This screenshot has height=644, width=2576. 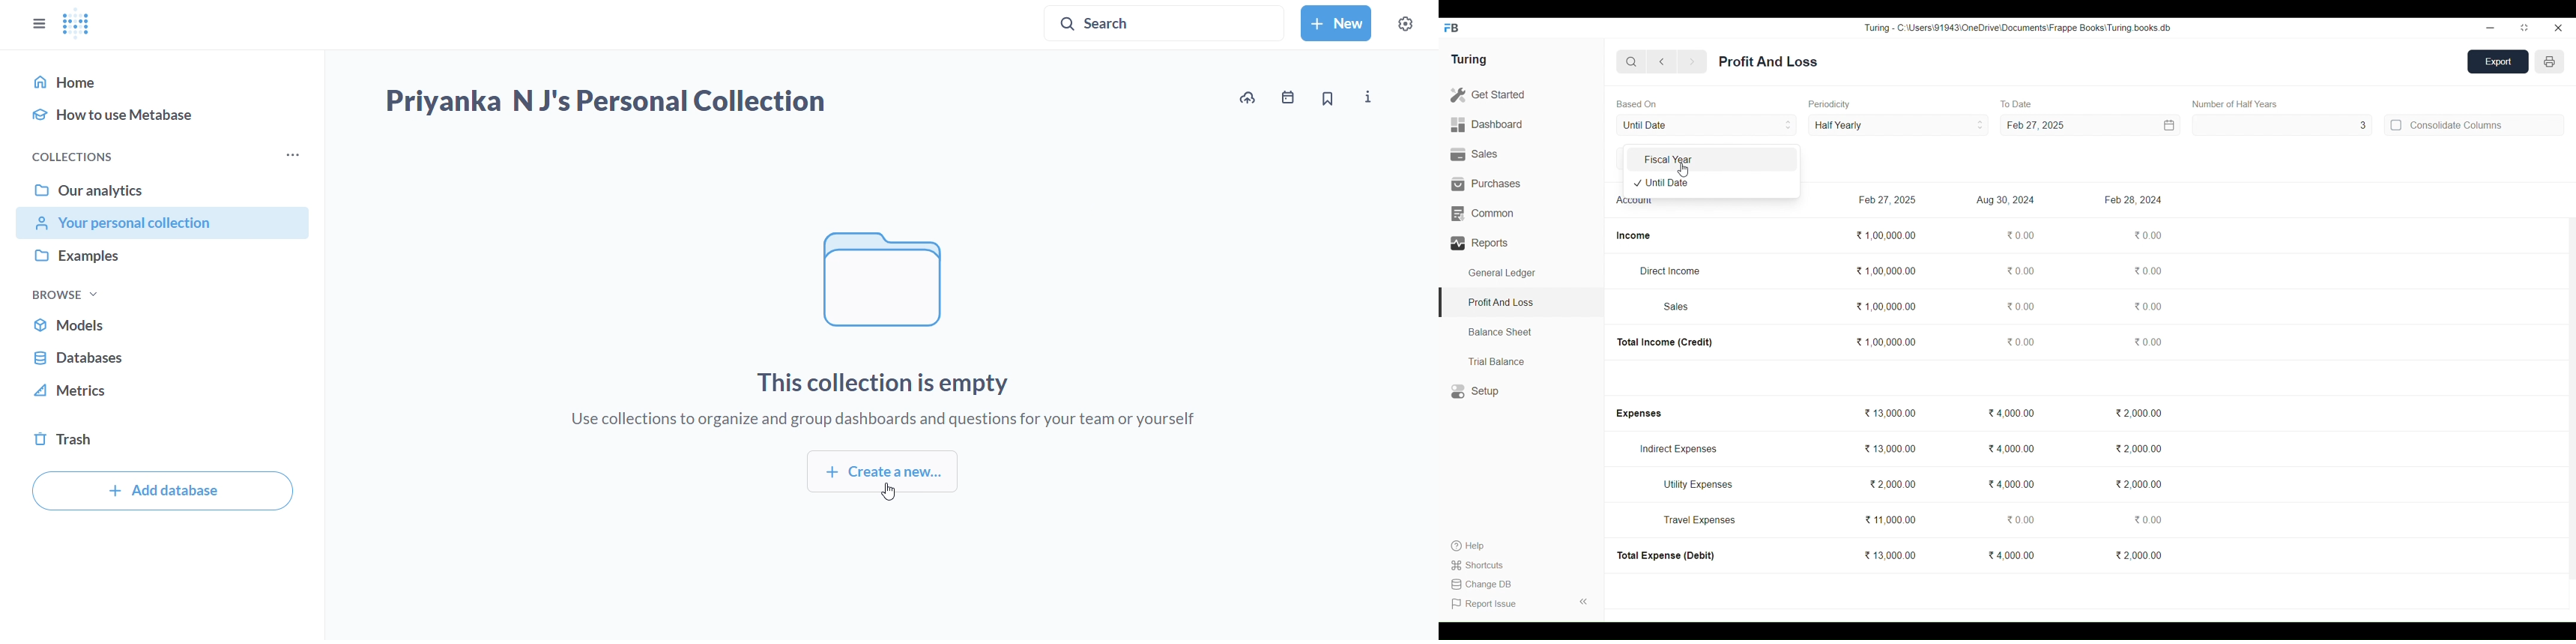 I want to click on Next, so click(x=1692, y=62).